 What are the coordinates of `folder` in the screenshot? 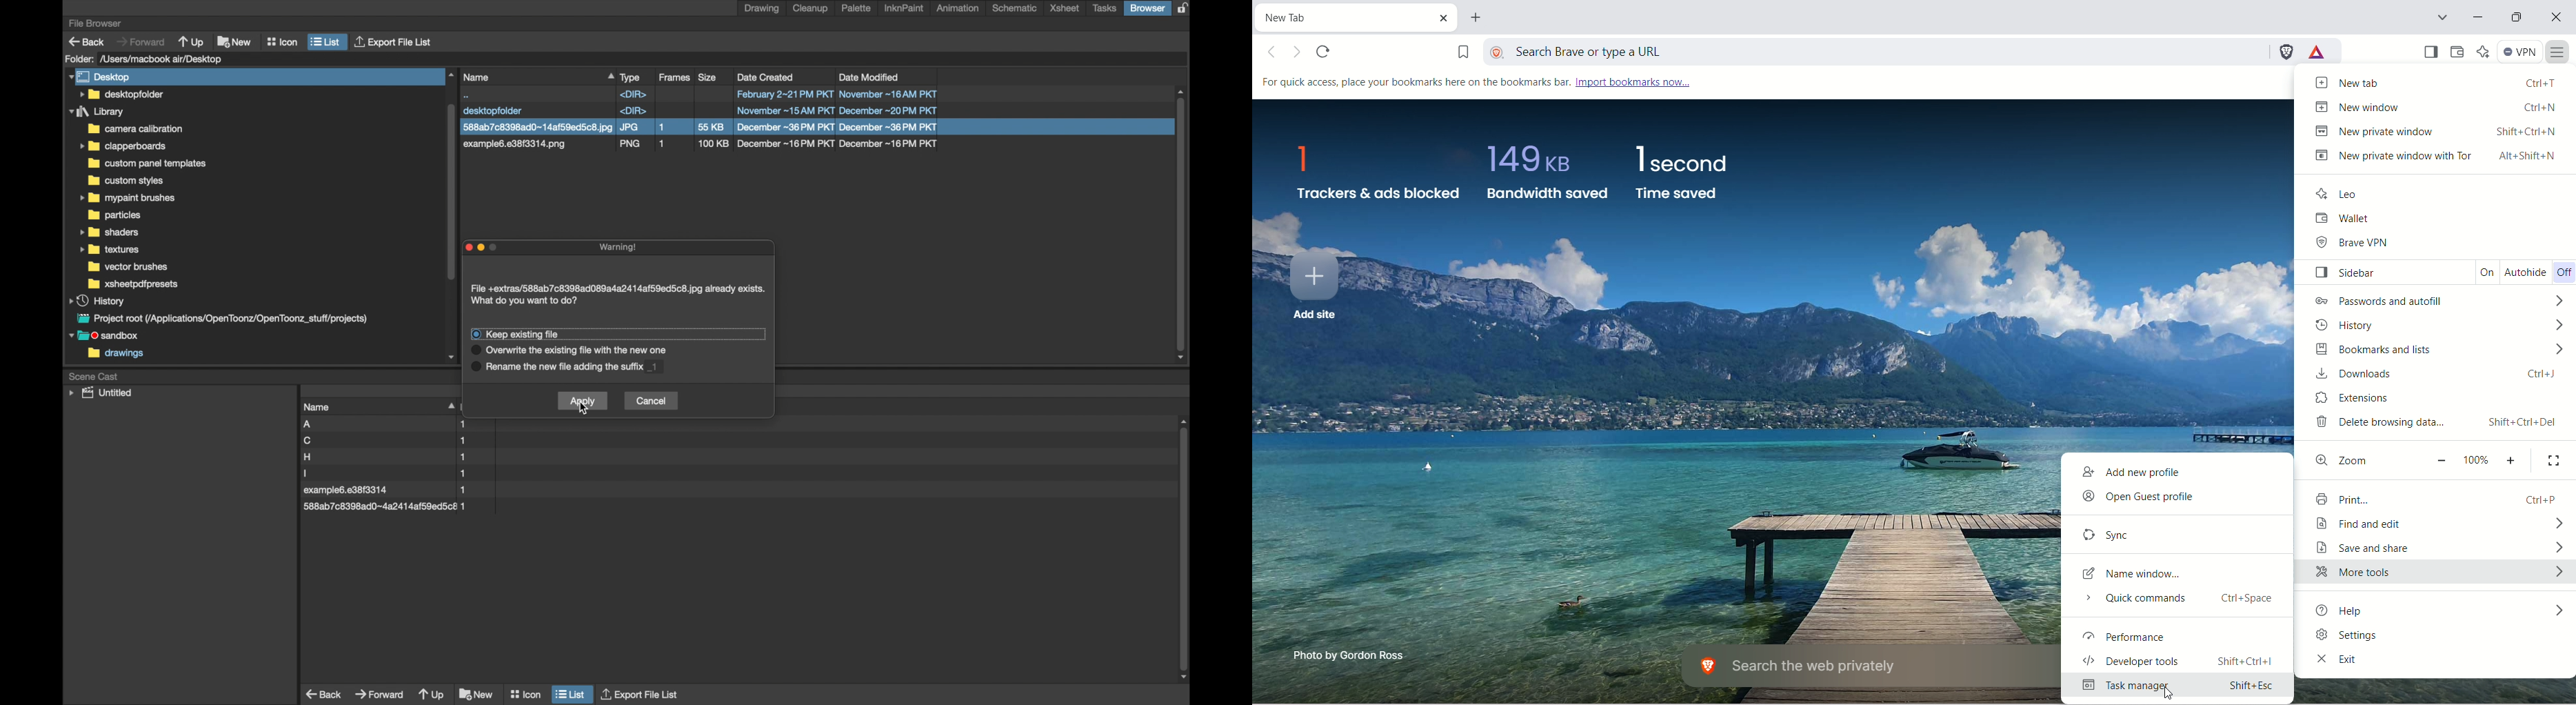 It's located at (114, 215).